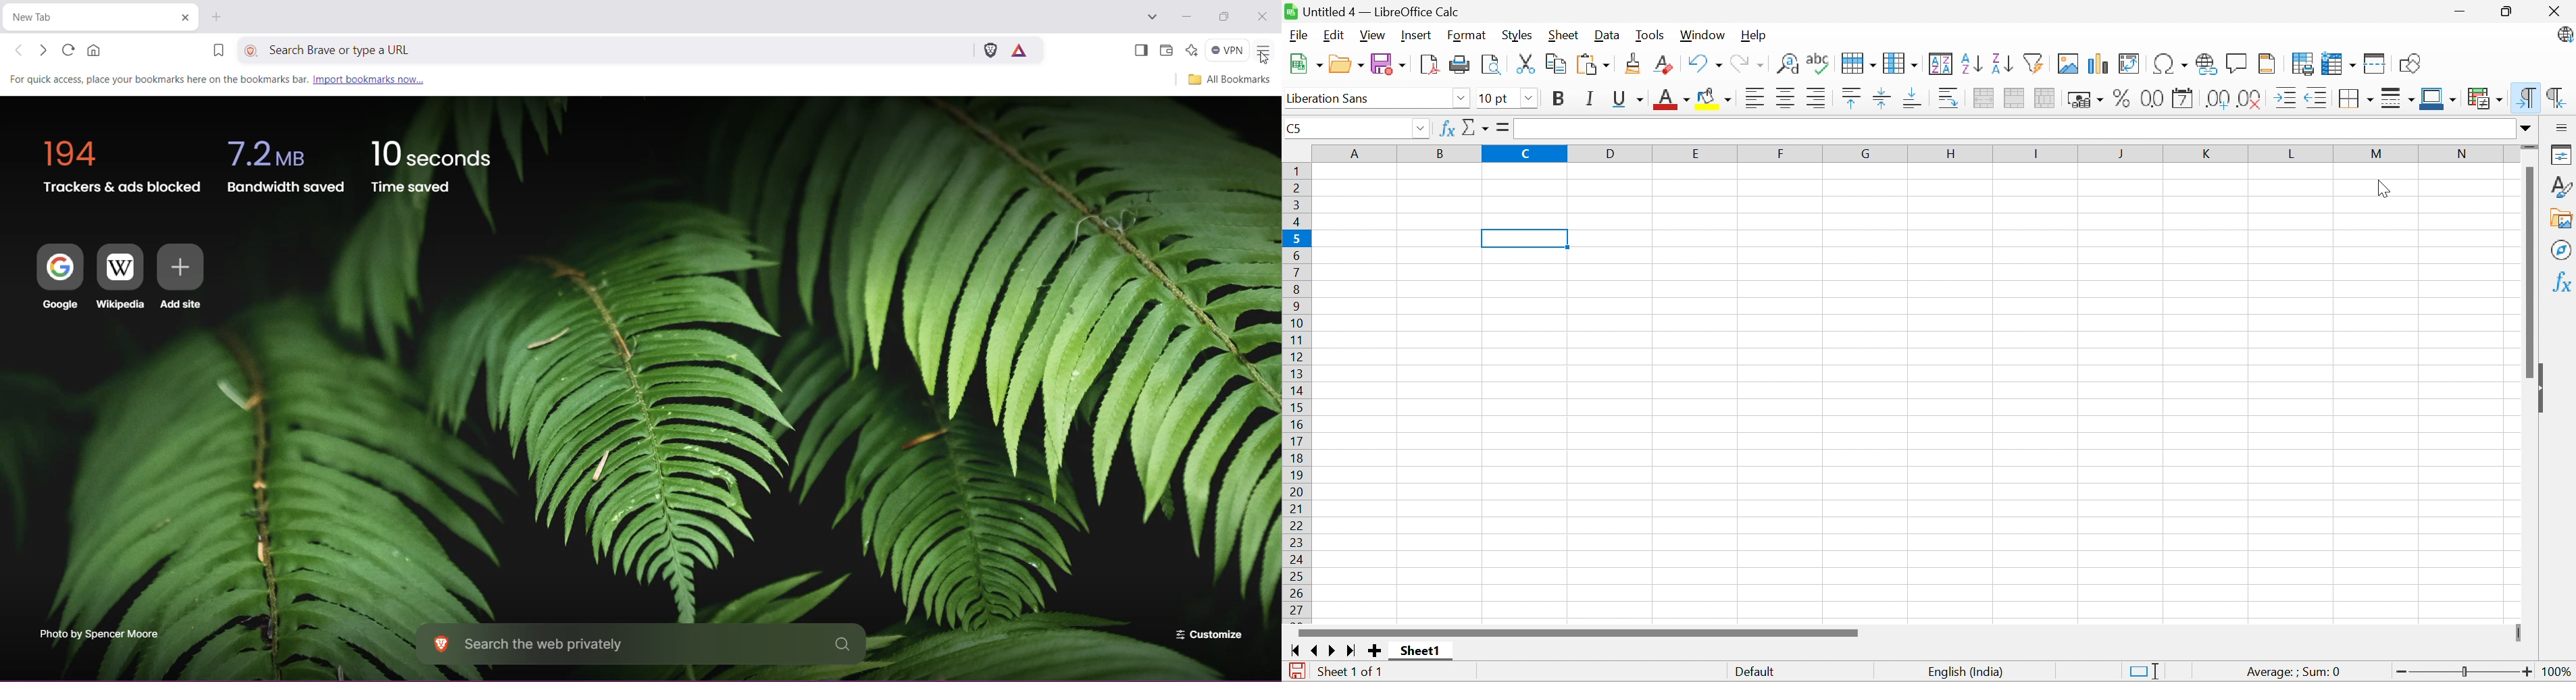  What do you see at coordinates (2529, 149) in the screenshot?
I see `Slider` at bounding box center [2529, 149].